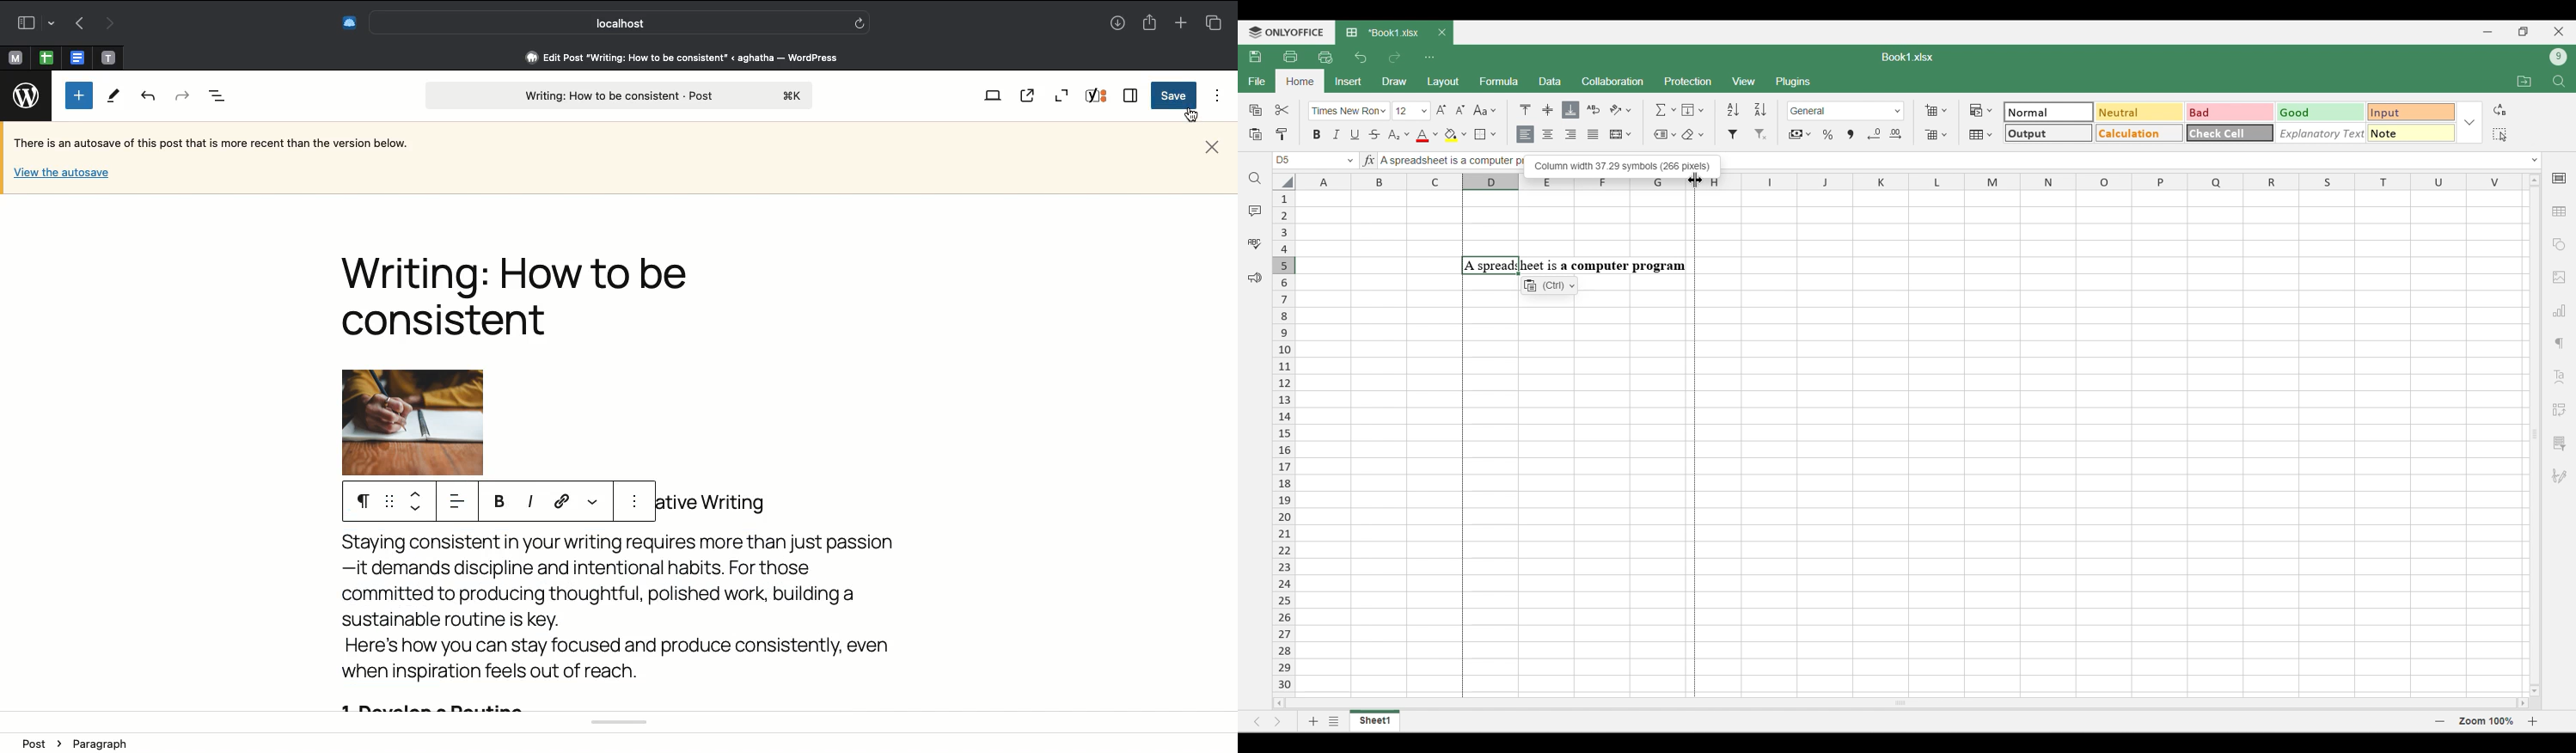 Image resolution: width=2576 pixels, height=756 pixels. Describe the element at coordinates (593, 499) in the screenshot. I see `View more` at that location.